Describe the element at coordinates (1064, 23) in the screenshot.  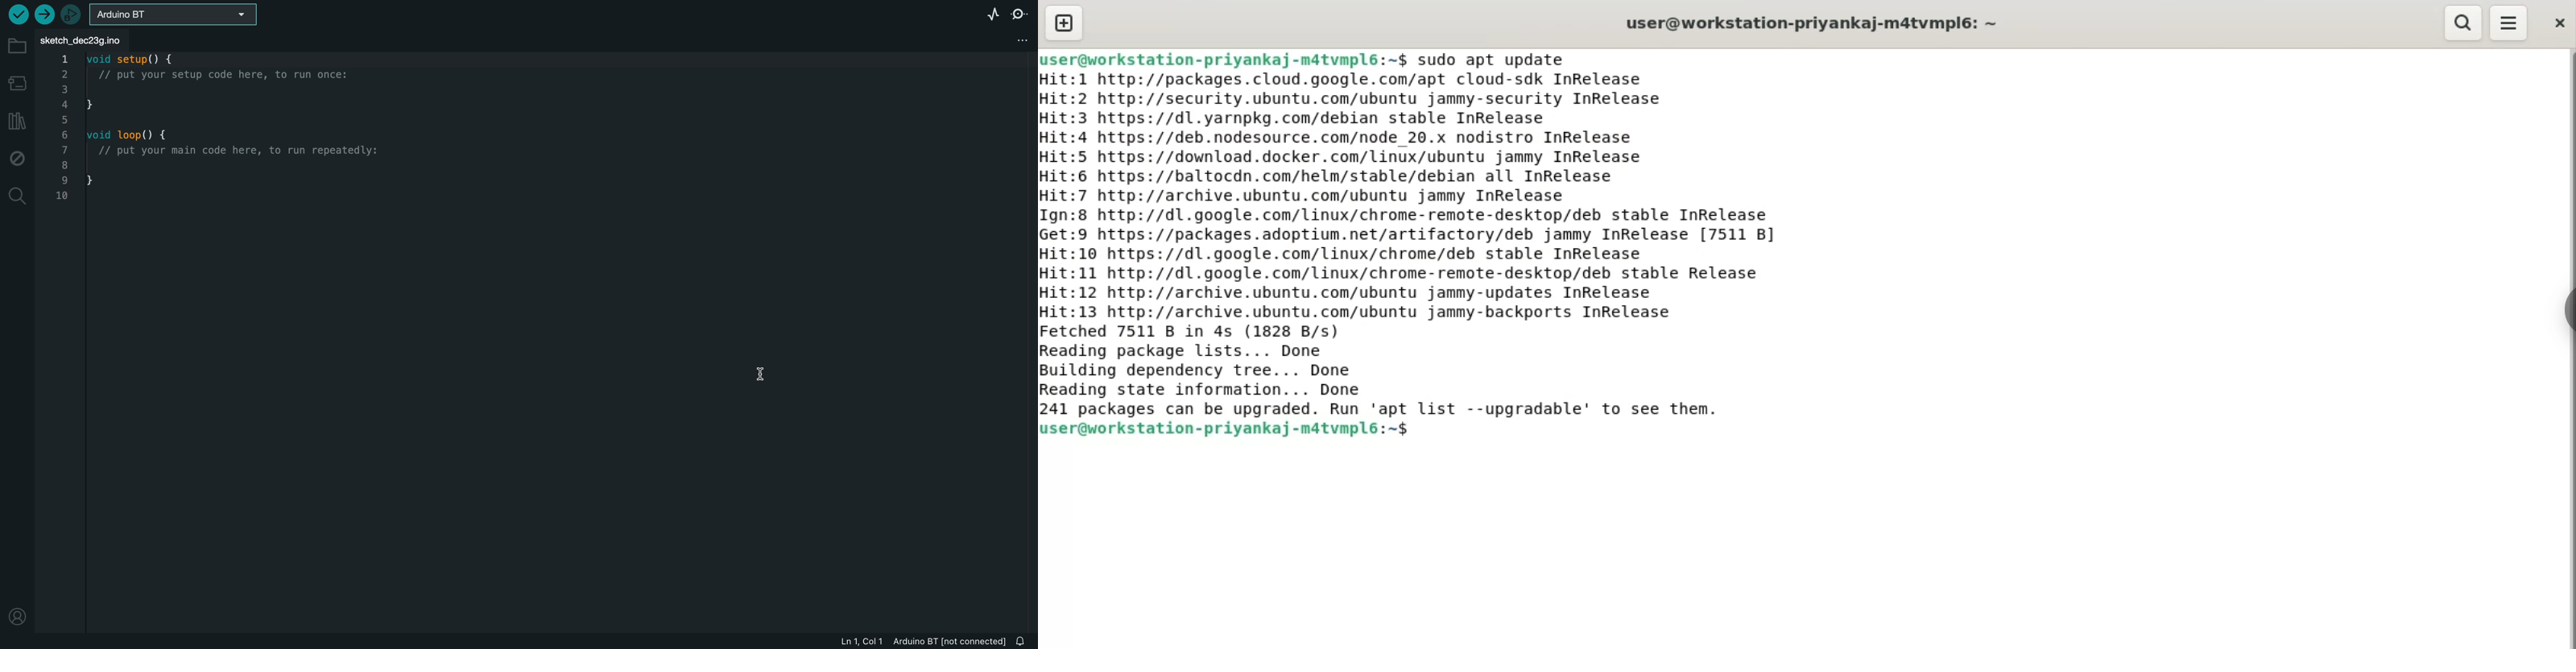
I see `new tab` at that location.